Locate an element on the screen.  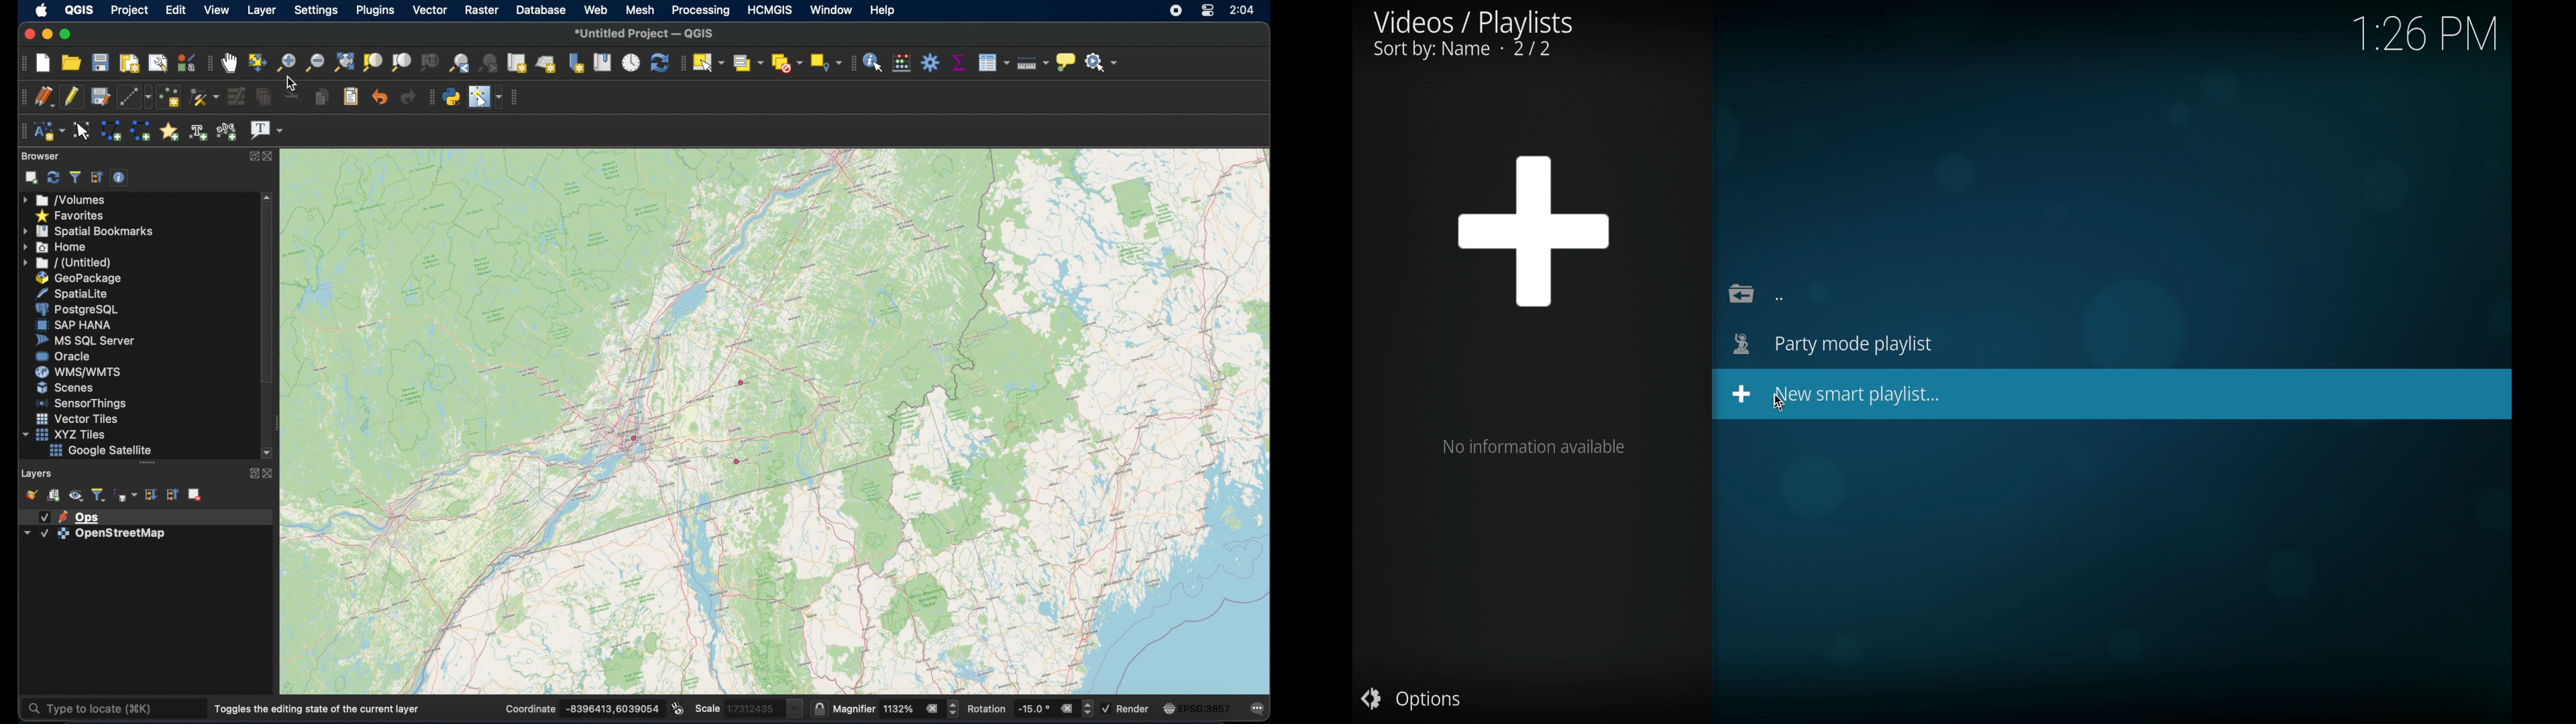
deselect features from all layers is located at coordinates (788, 62).